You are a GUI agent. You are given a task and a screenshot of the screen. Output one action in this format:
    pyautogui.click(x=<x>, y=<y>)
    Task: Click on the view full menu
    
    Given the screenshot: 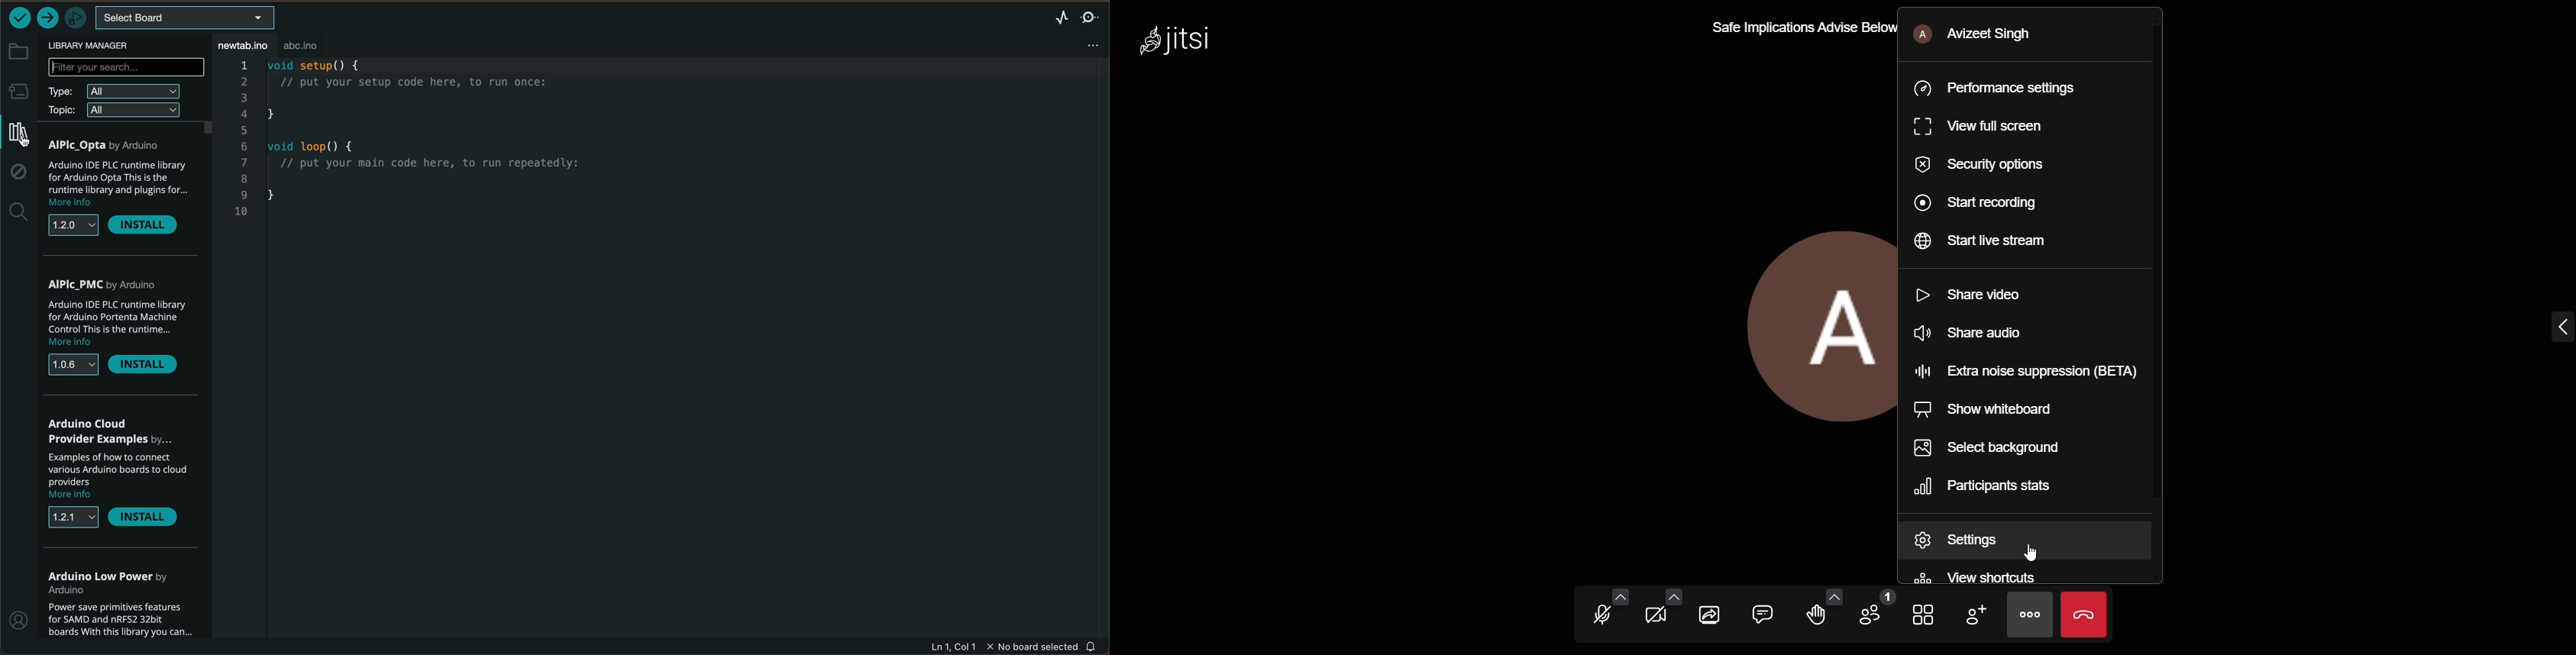 What is the action you would take?
    pyautogui.click(x=2004, y=127)
    